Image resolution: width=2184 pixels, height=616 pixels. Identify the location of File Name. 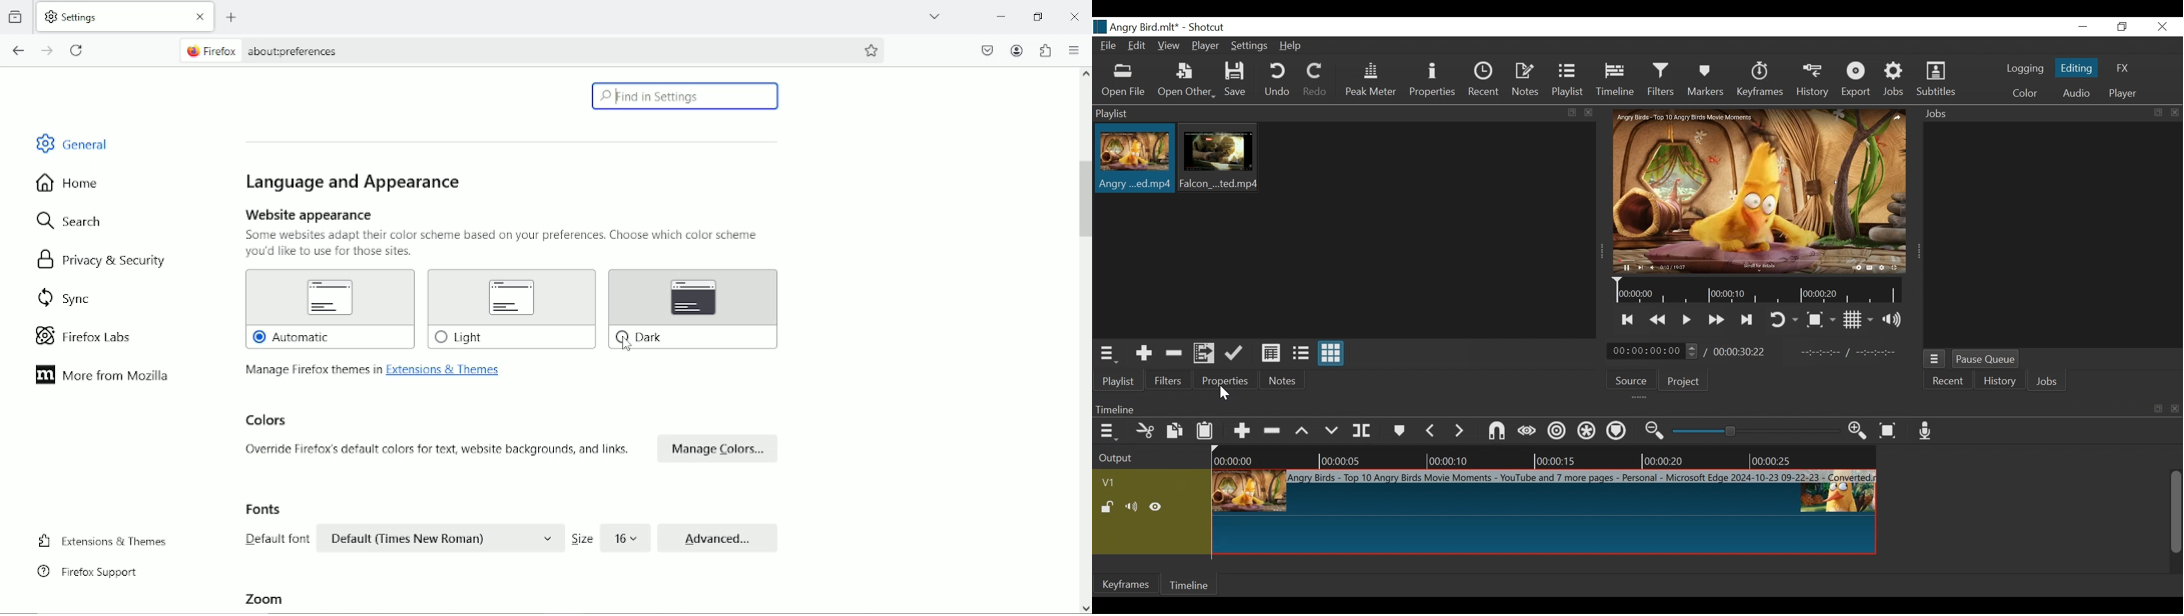
(1135, 27).